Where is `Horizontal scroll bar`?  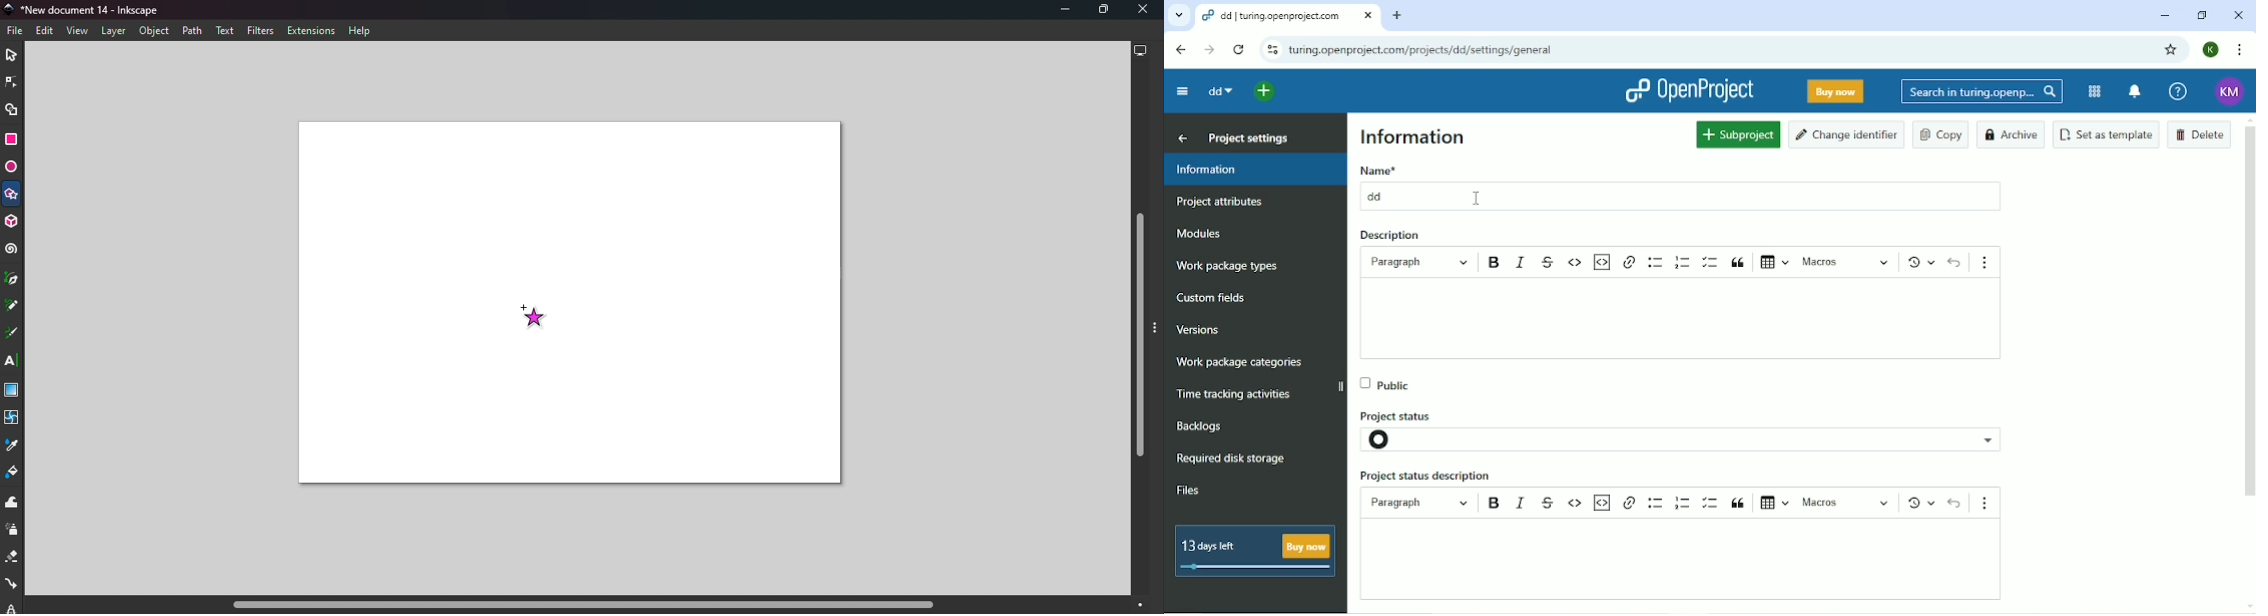
Horizontal scroll bar is located at coordinates (576, 605).